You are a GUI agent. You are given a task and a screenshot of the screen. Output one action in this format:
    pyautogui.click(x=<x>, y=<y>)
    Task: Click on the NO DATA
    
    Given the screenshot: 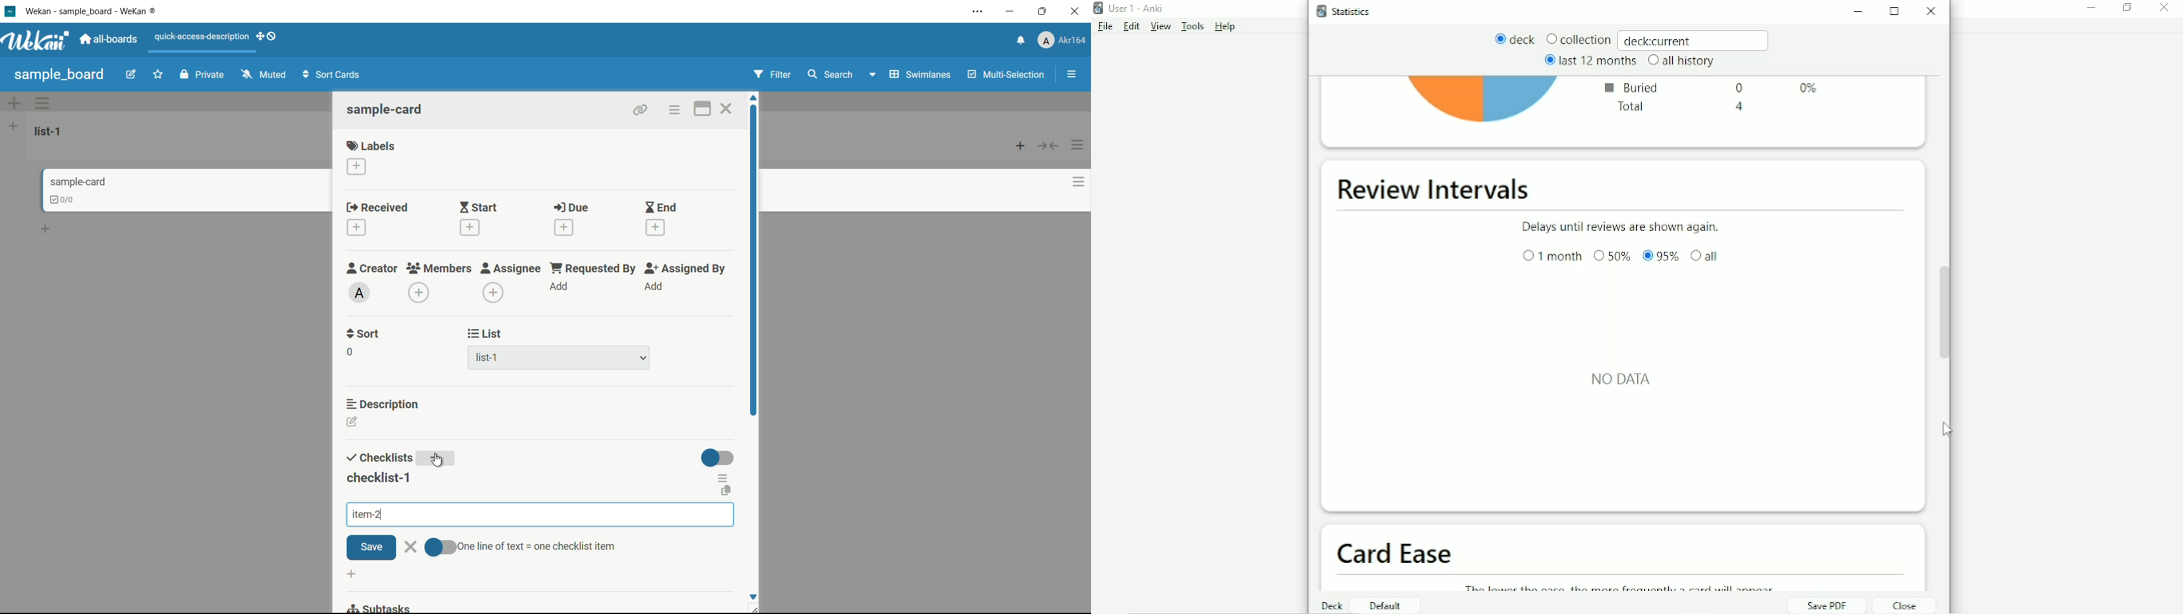 What is the action you would take?
    pyautogui.click(x=1625, y=378)
    